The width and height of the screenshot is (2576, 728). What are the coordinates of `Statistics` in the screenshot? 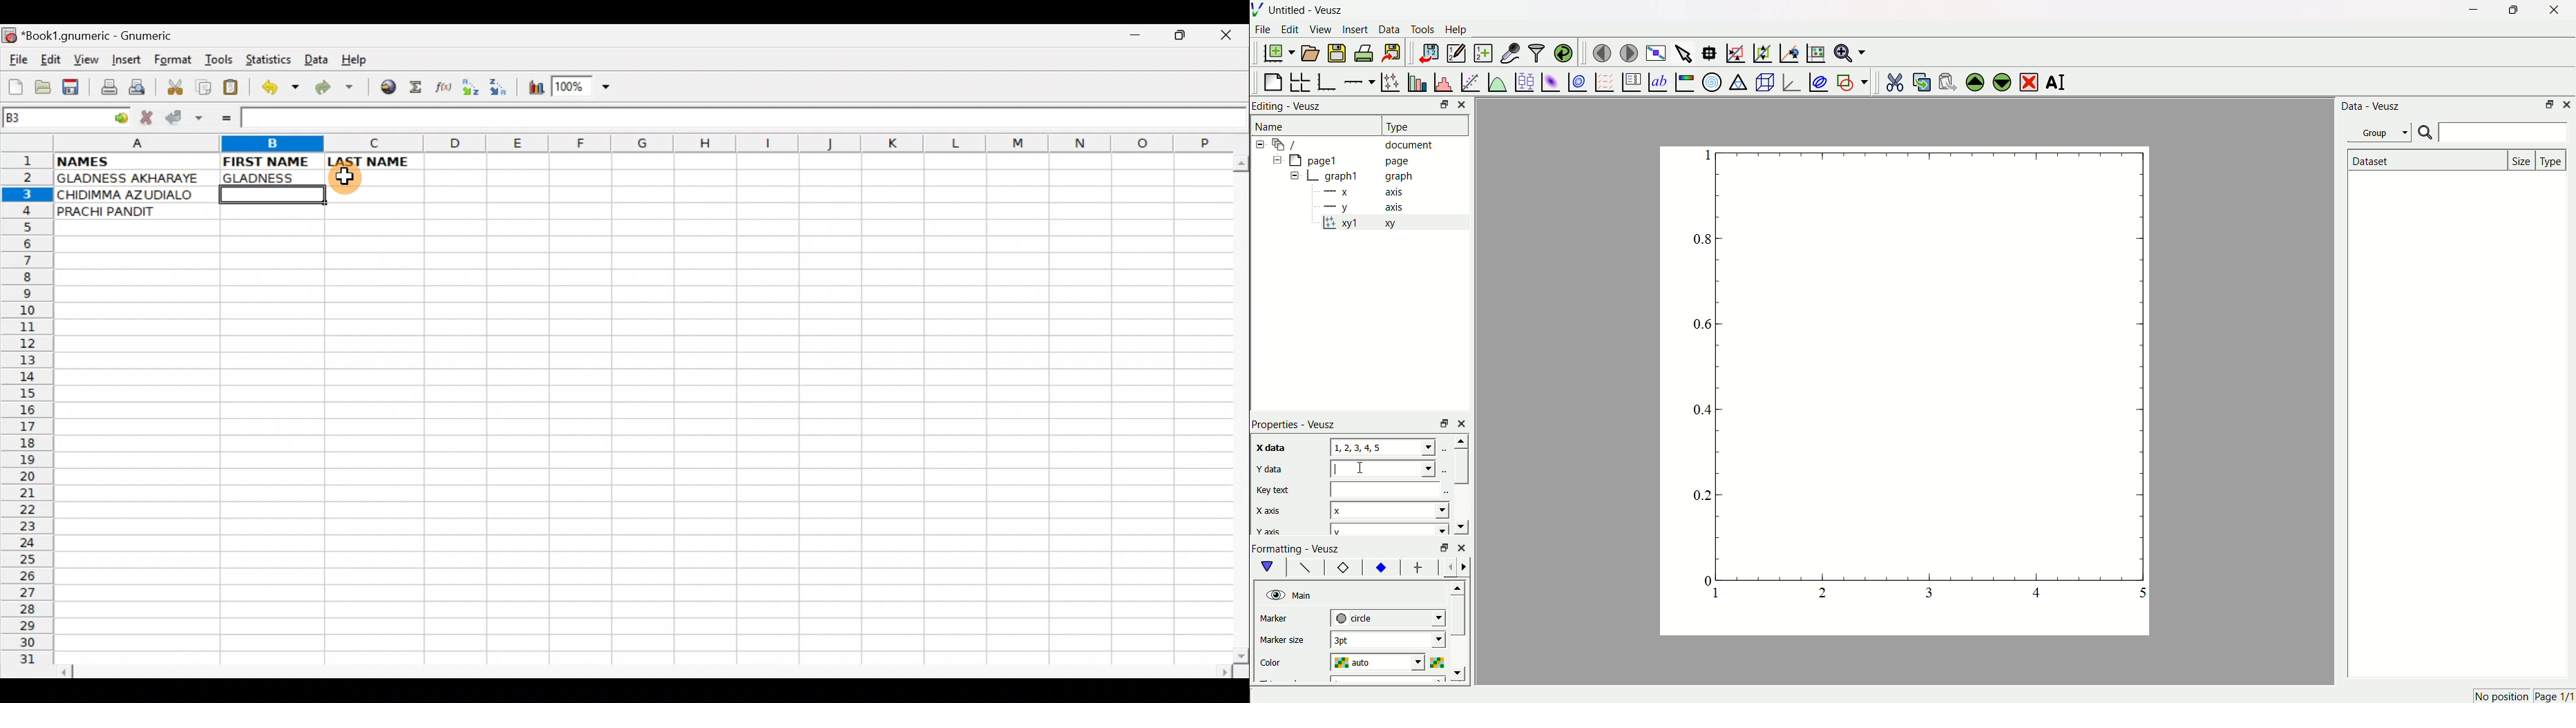 It's located at (272, 59).